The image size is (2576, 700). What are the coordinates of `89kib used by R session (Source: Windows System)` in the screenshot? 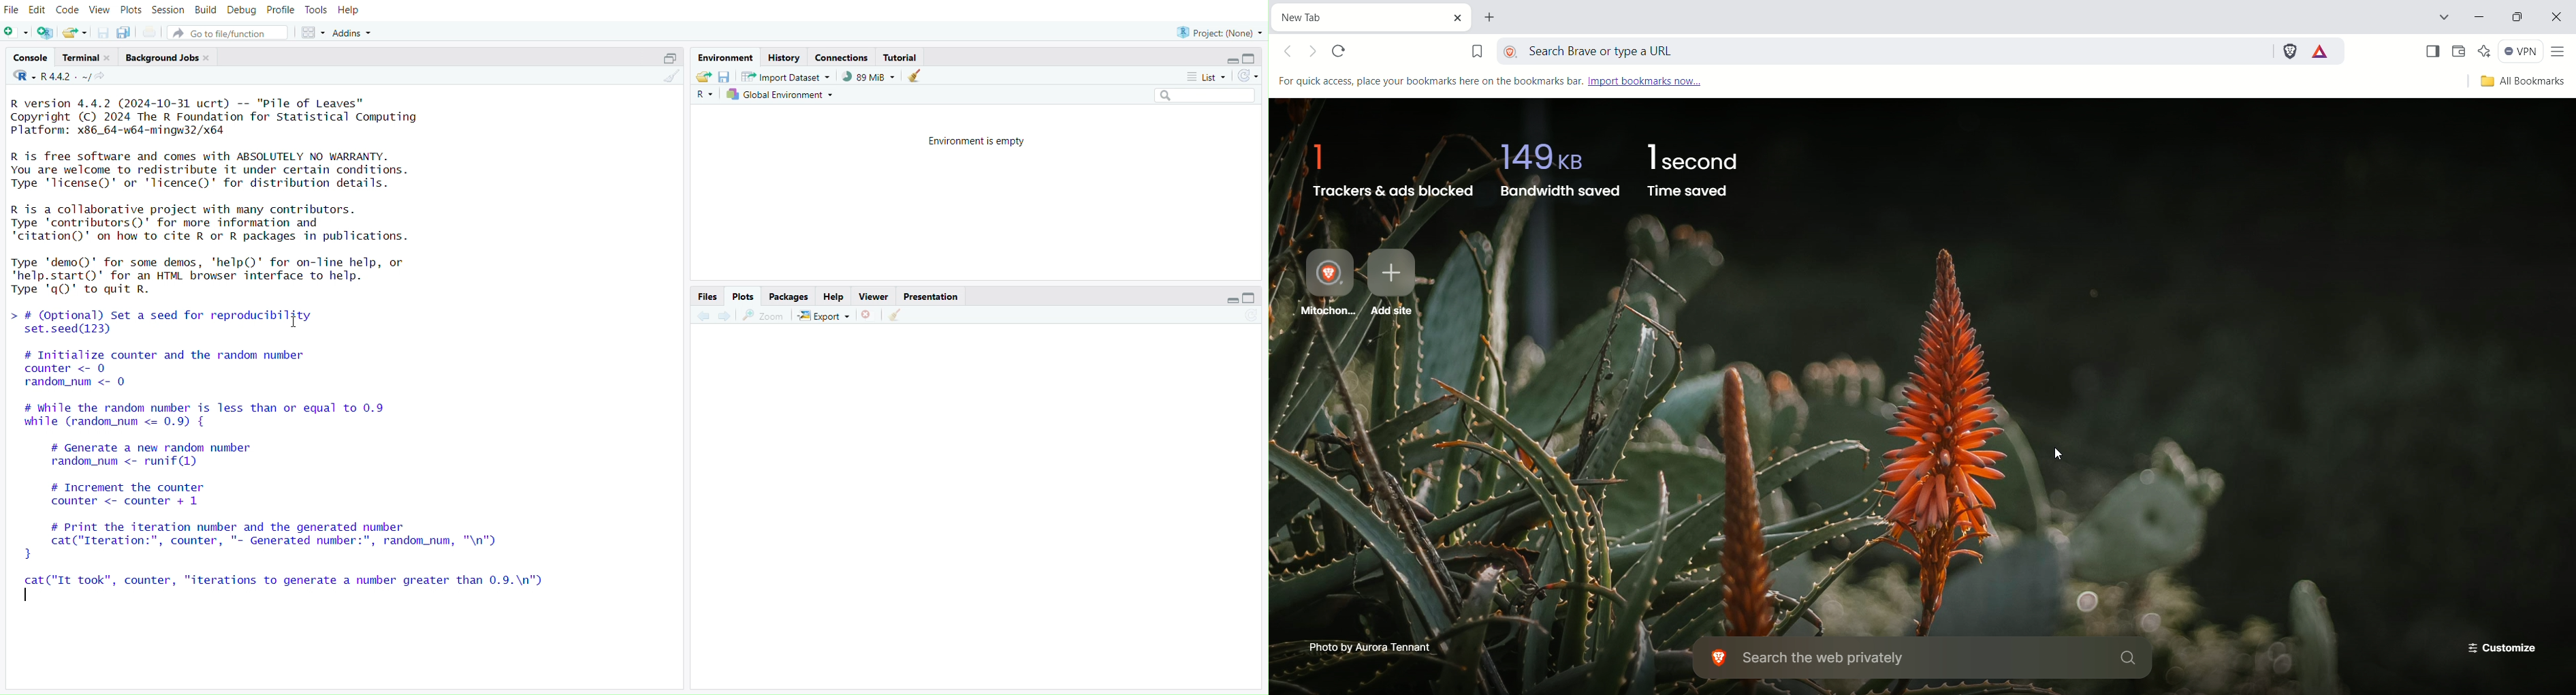 It's located at (871, 76).